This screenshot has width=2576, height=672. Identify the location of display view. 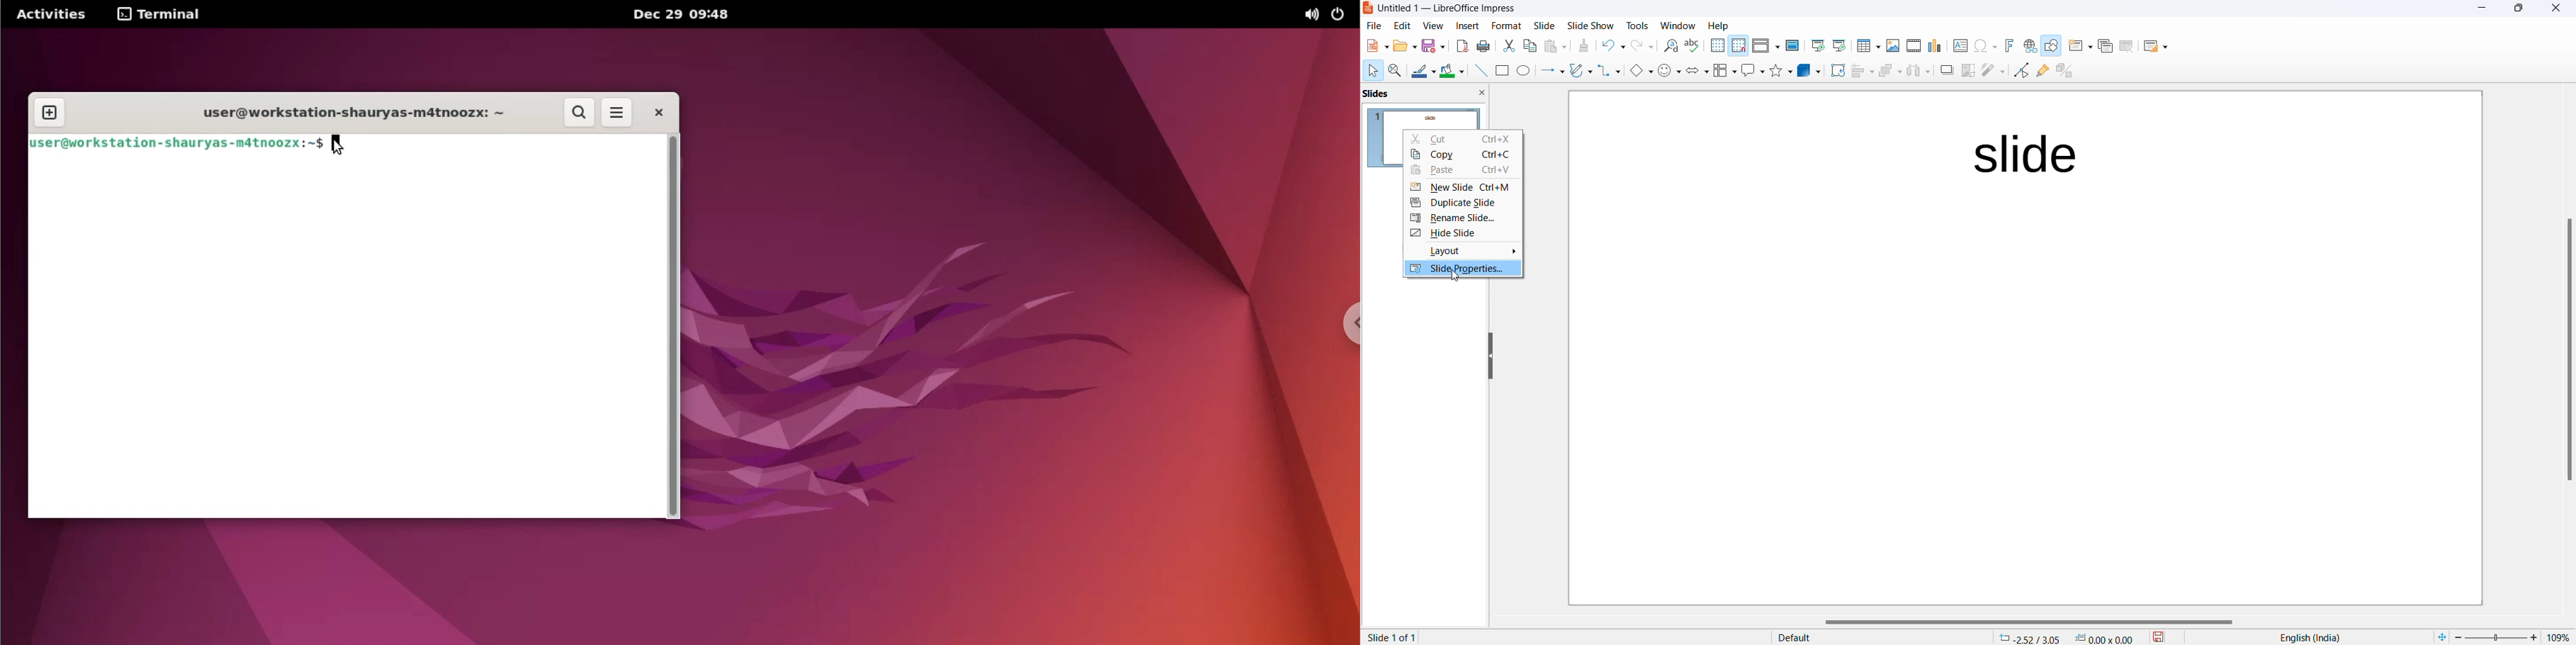
(1766, 47).